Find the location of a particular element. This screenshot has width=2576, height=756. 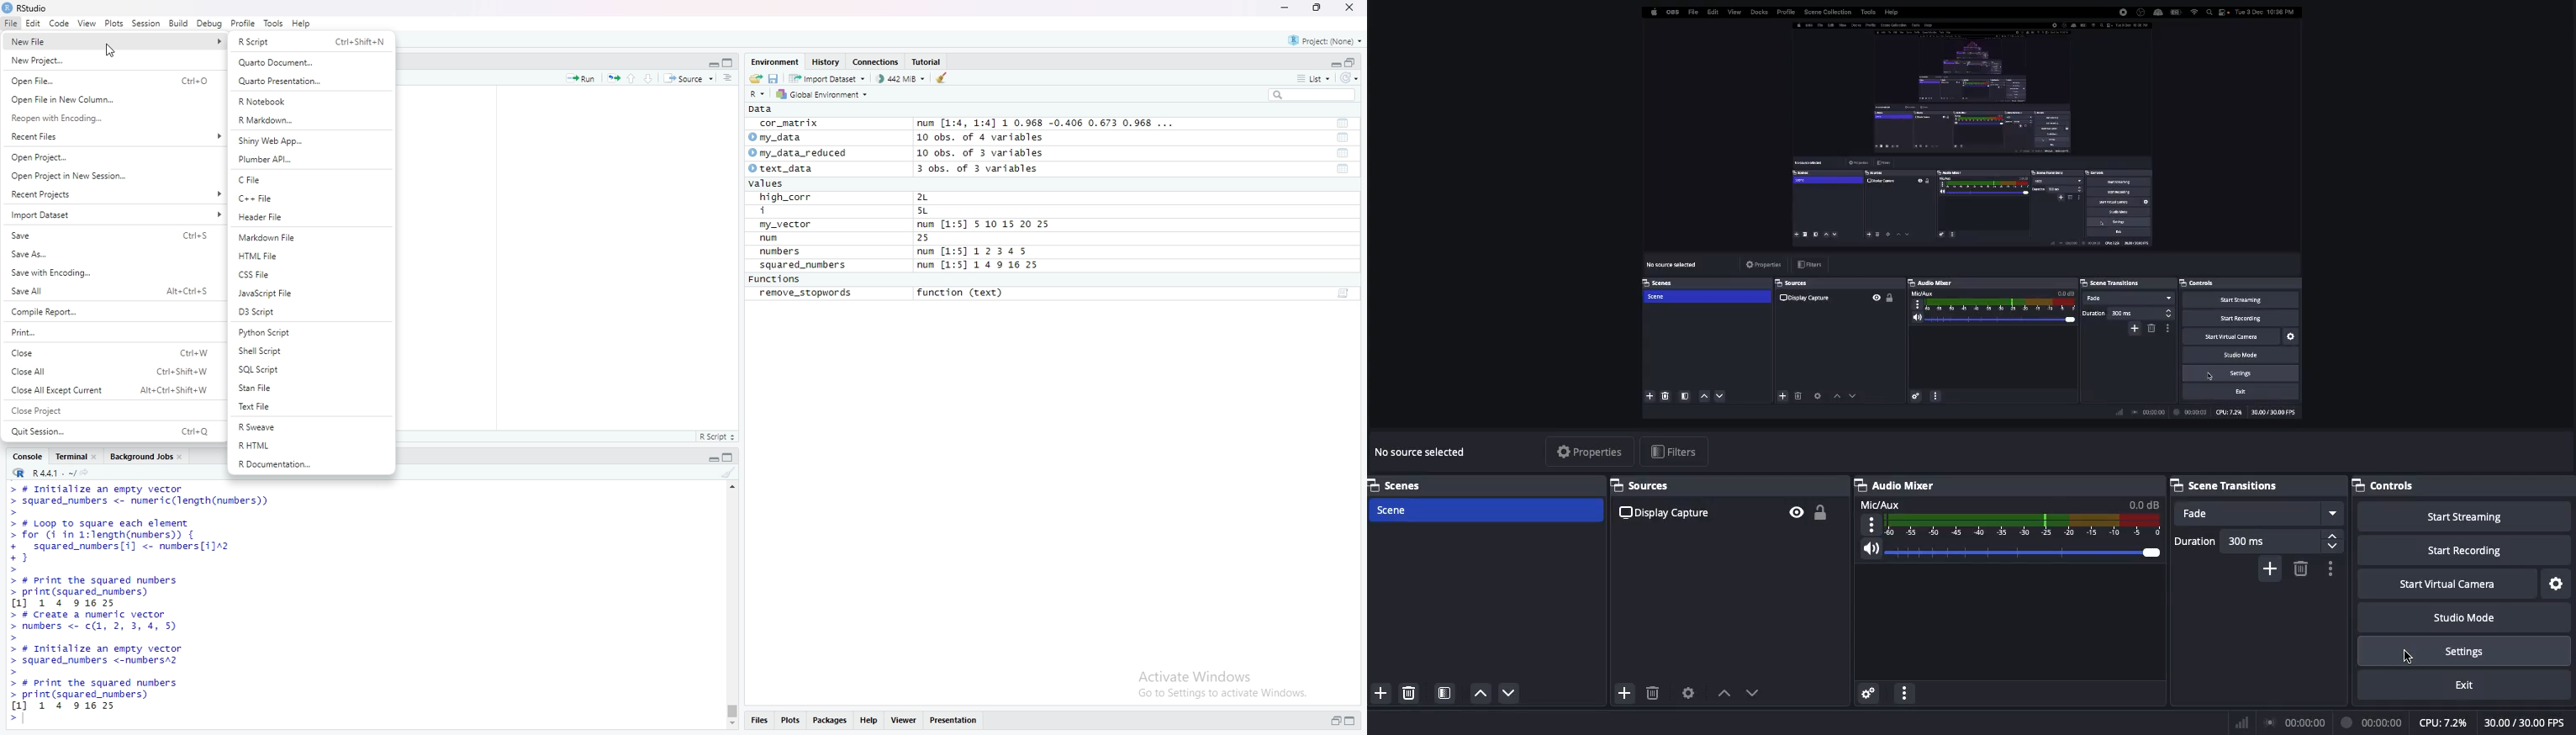

Load workspace is located at coordinates (753, 79).